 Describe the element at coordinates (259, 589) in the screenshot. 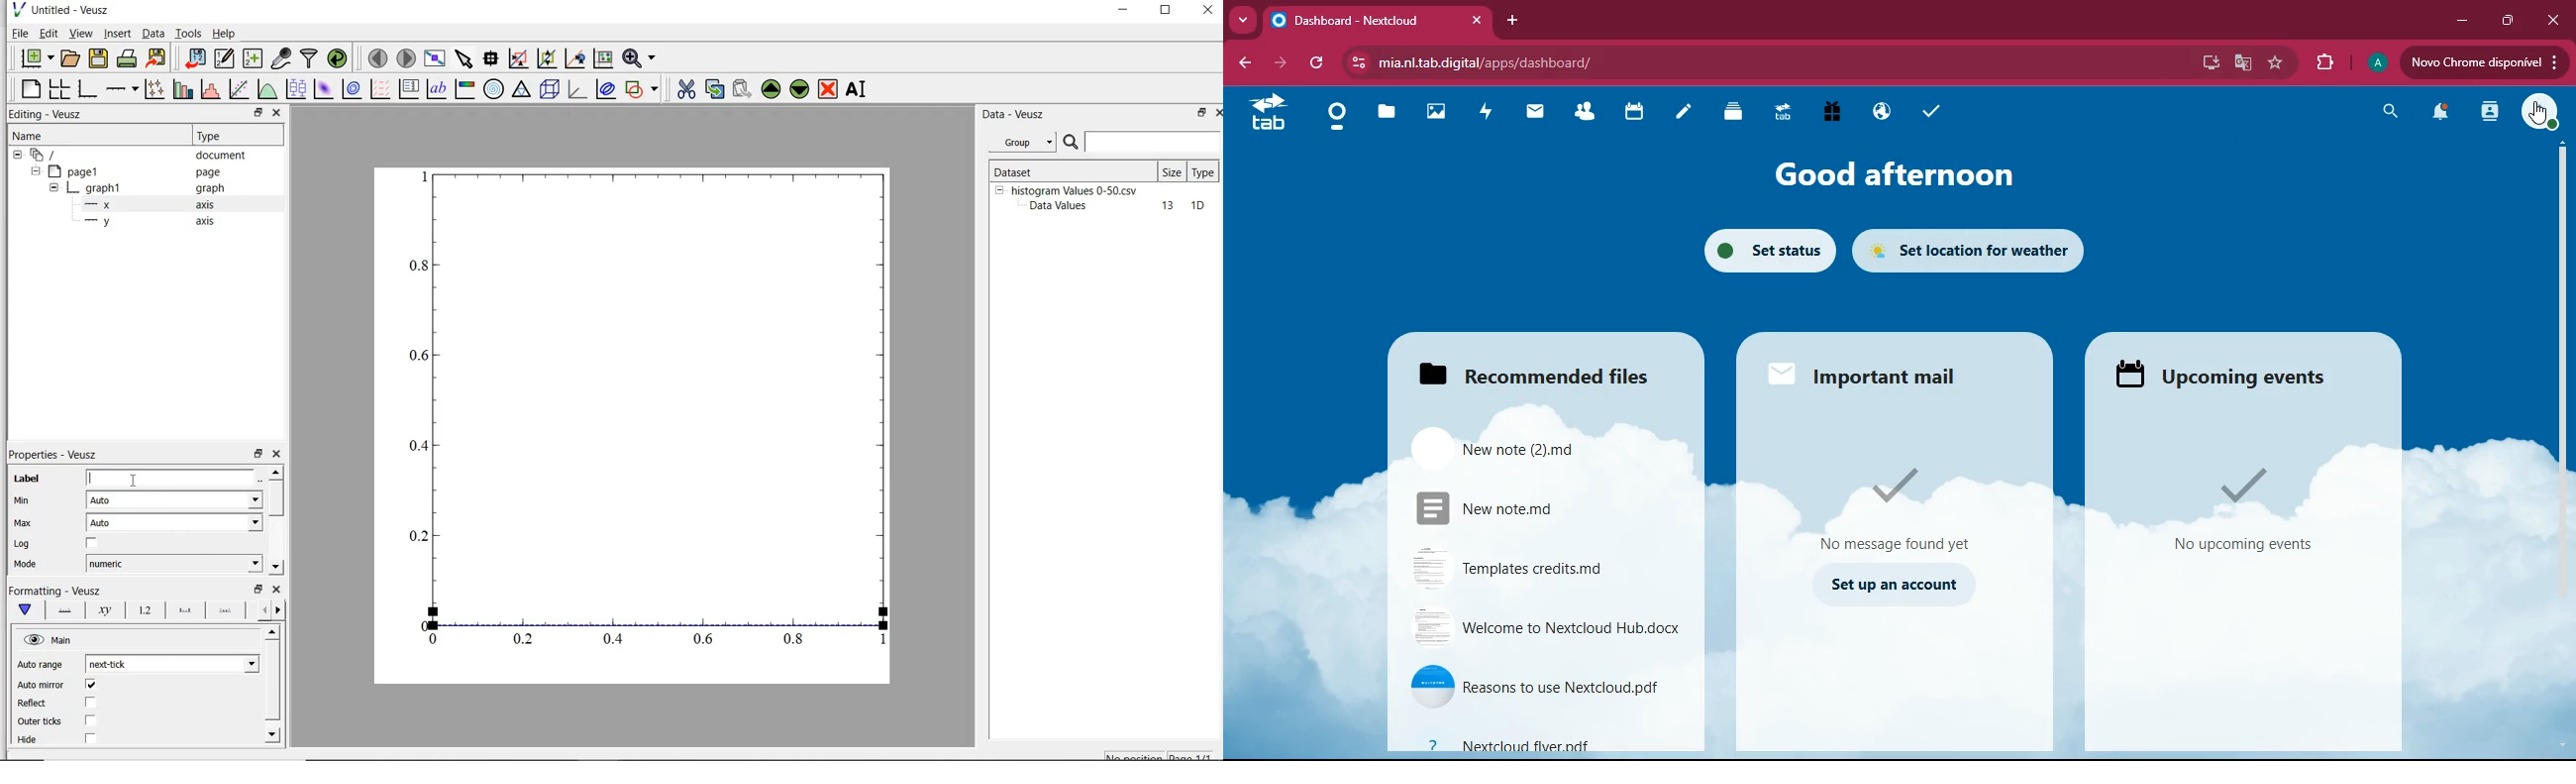

I see `restore down` at that location.